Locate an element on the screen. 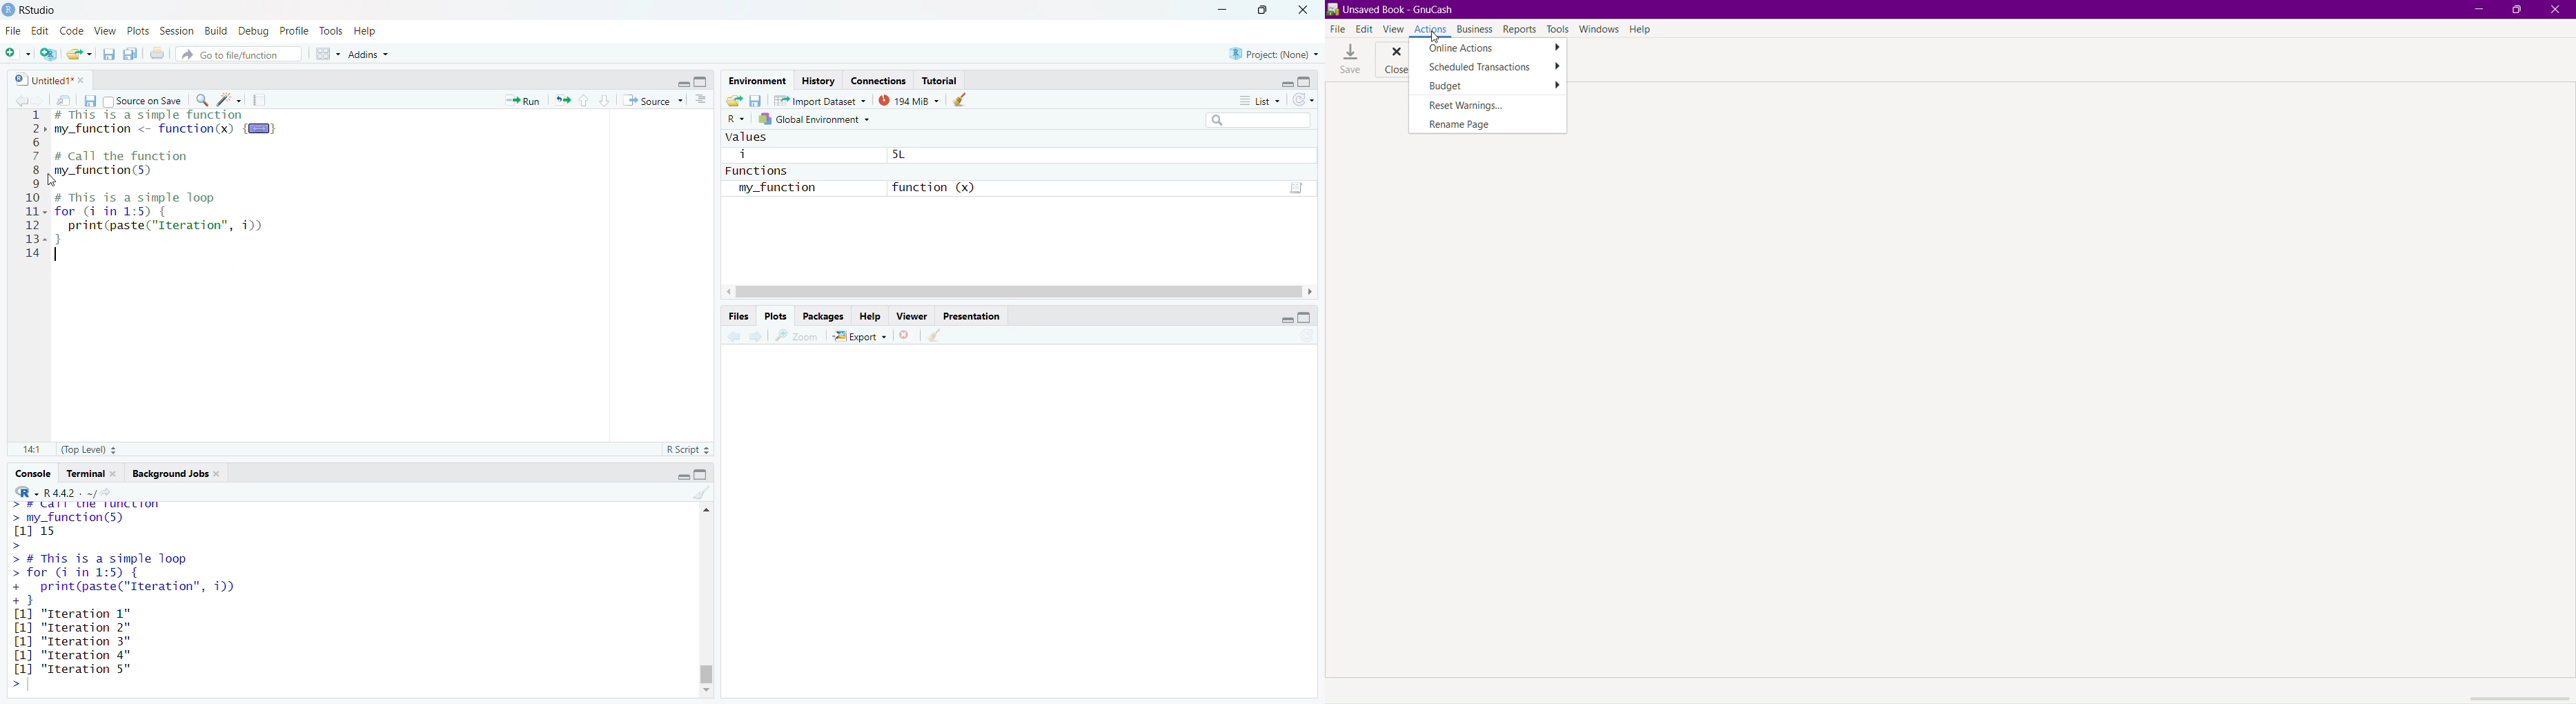  logo is located at coordinates (8, 10).